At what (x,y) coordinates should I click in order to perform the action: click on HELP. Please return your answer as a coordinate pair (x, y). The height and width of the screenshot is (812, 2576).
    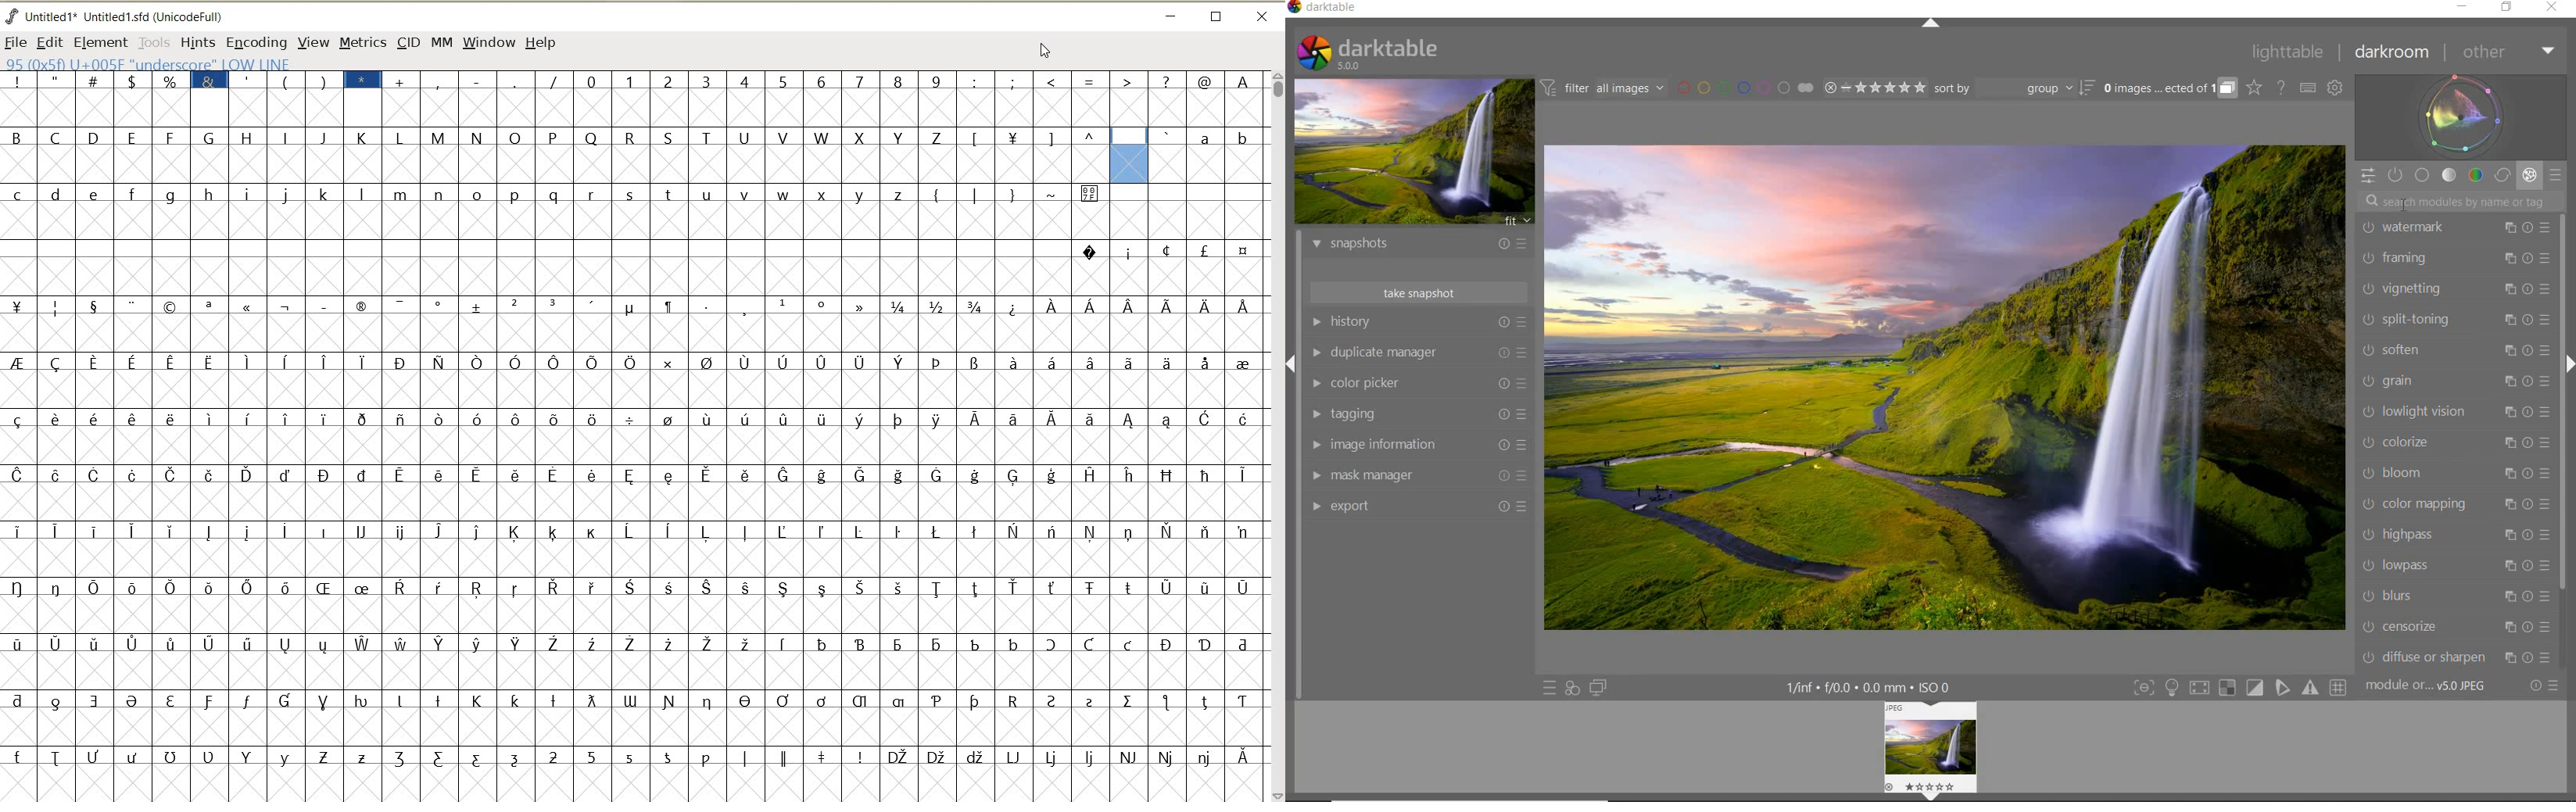
    Looking at the image, I should click on (543, 44).